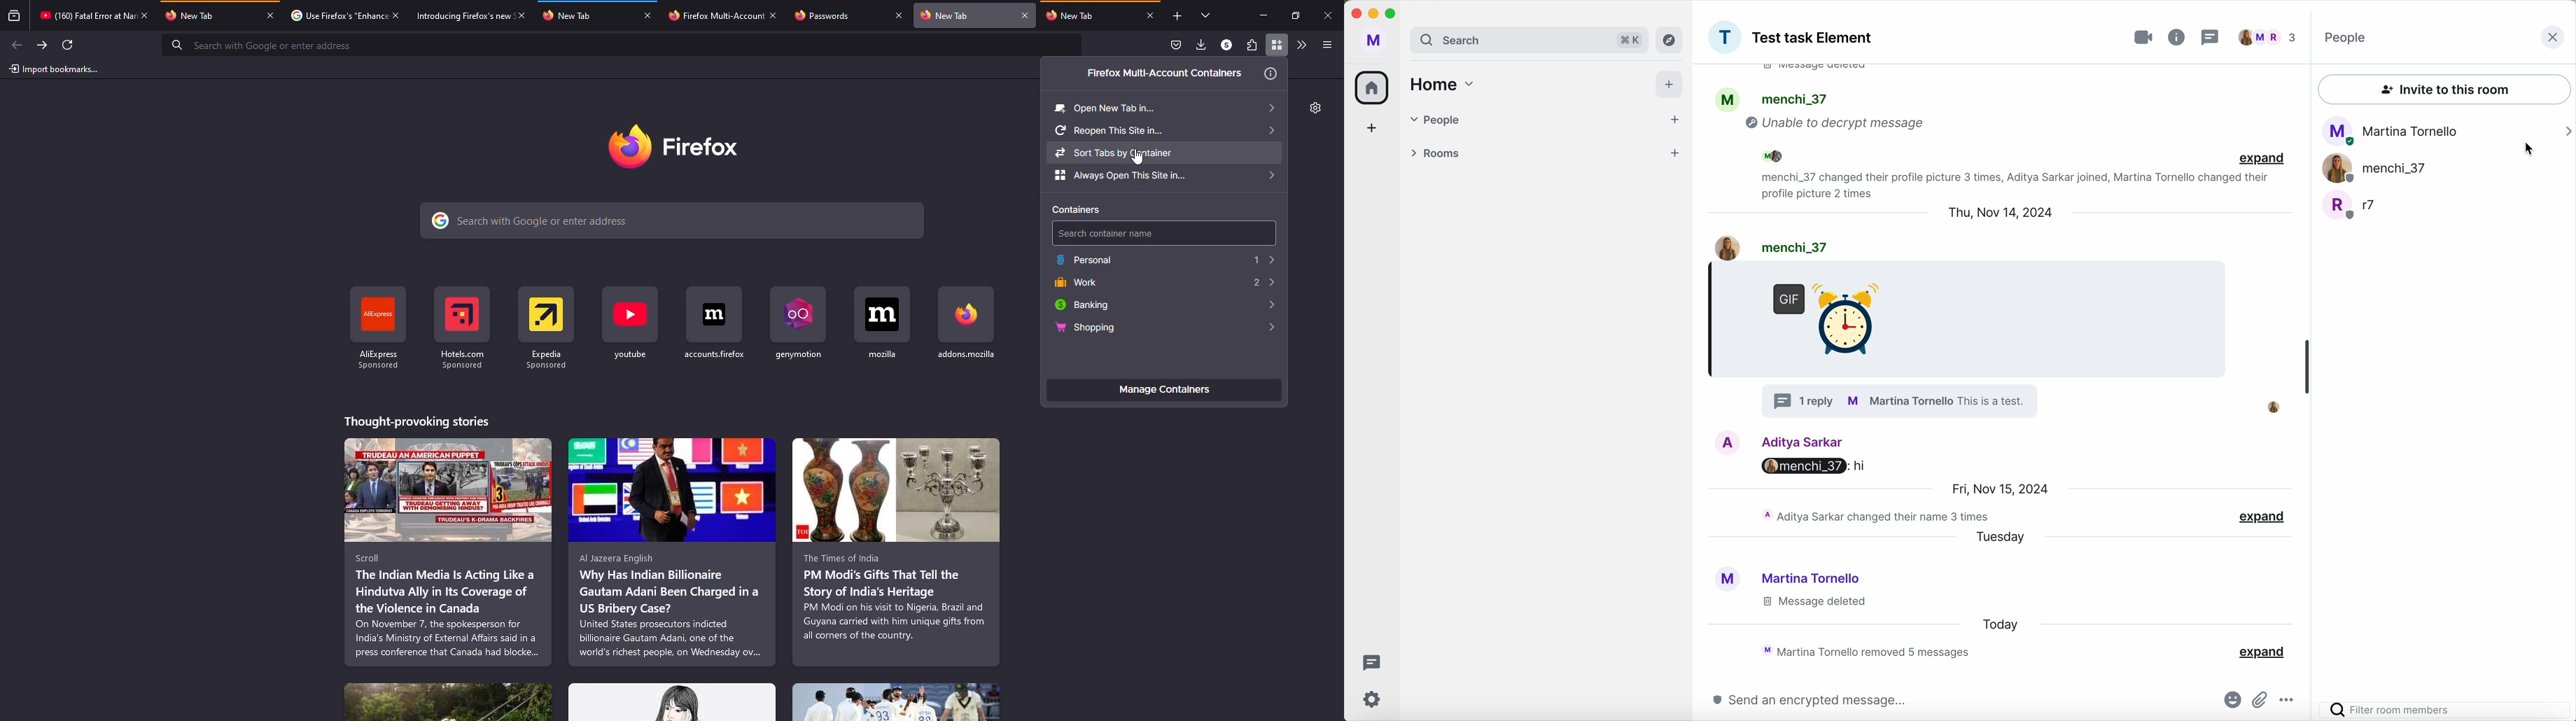 The image size is (2576, 728). What do you see at coordinates (2276, 405) in the screenshot?
I see `profile picture` at bounding box center [2276, 405].